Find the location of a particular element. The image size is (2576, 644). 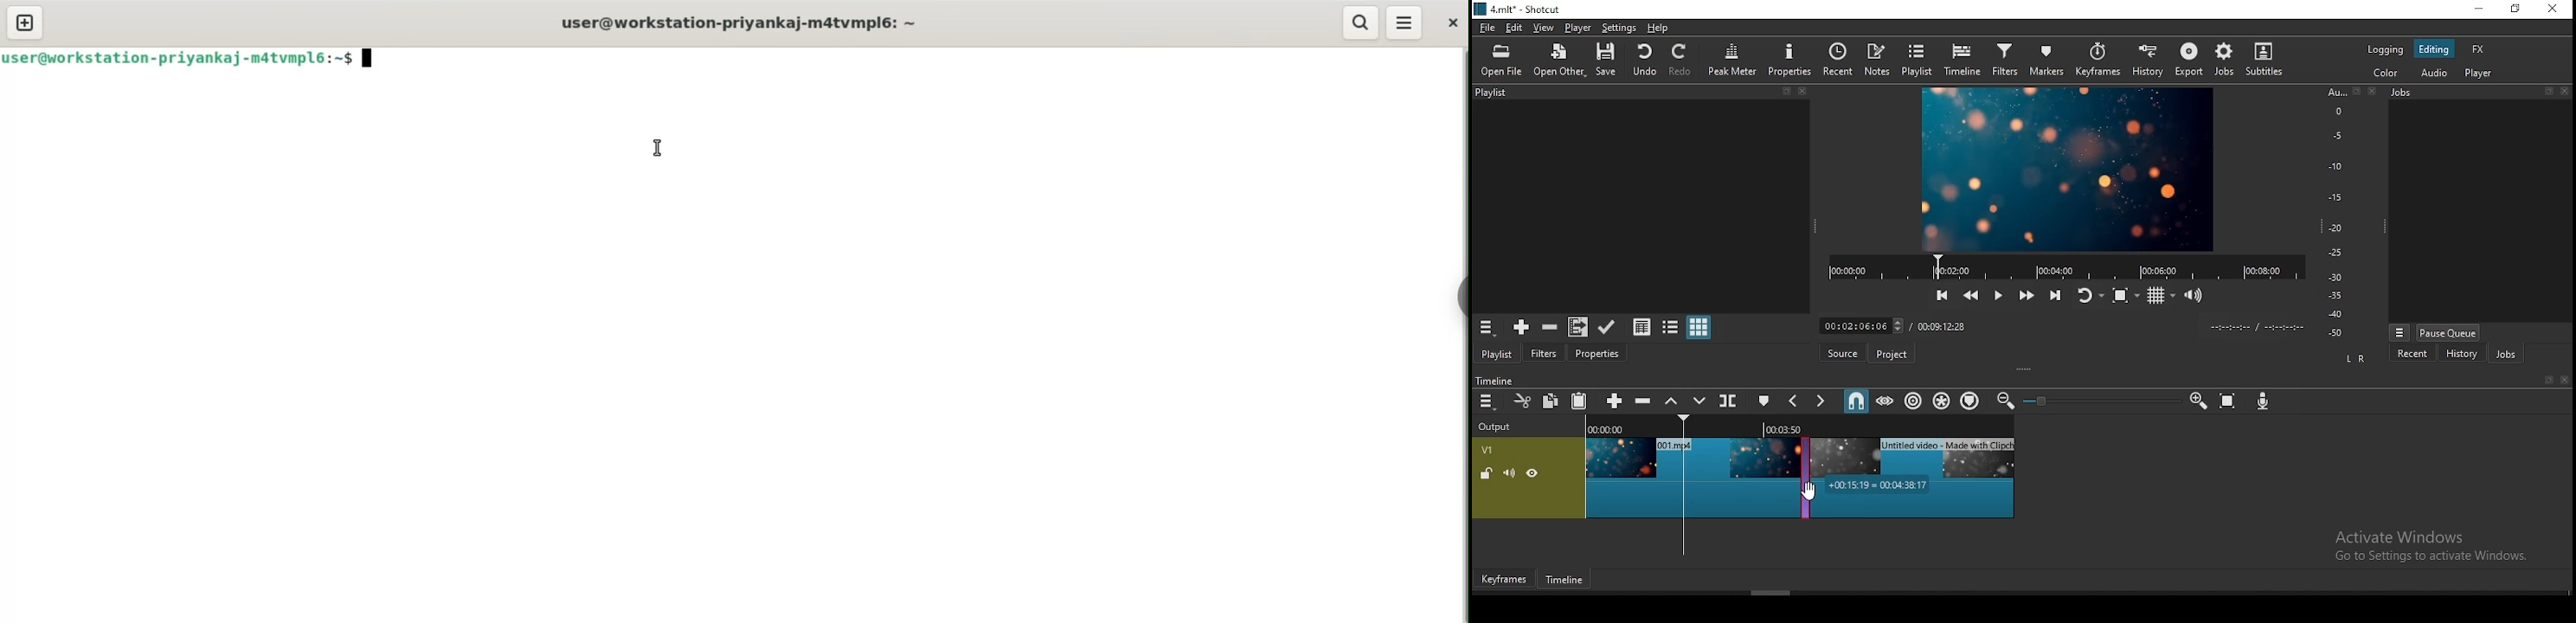

toggle player looping is located at coordinates (2089, 295).